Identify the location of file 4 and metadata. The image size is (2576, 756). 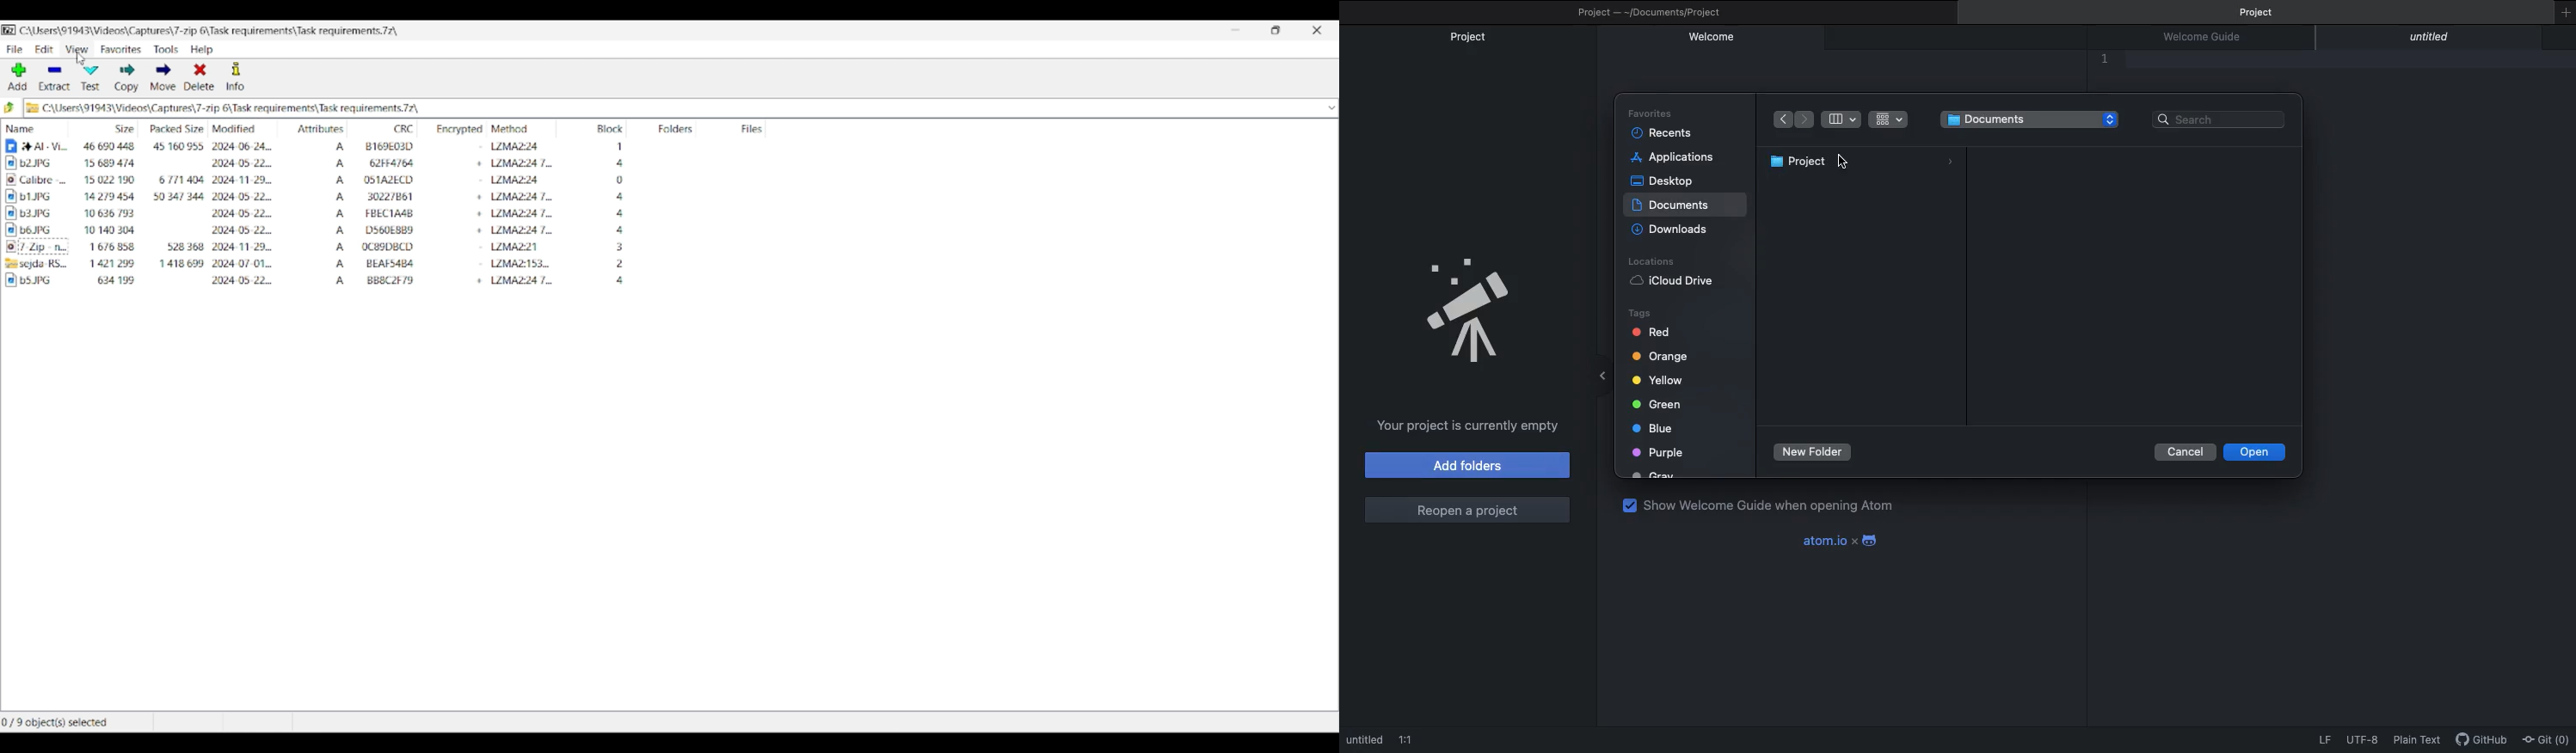
(384, 197).